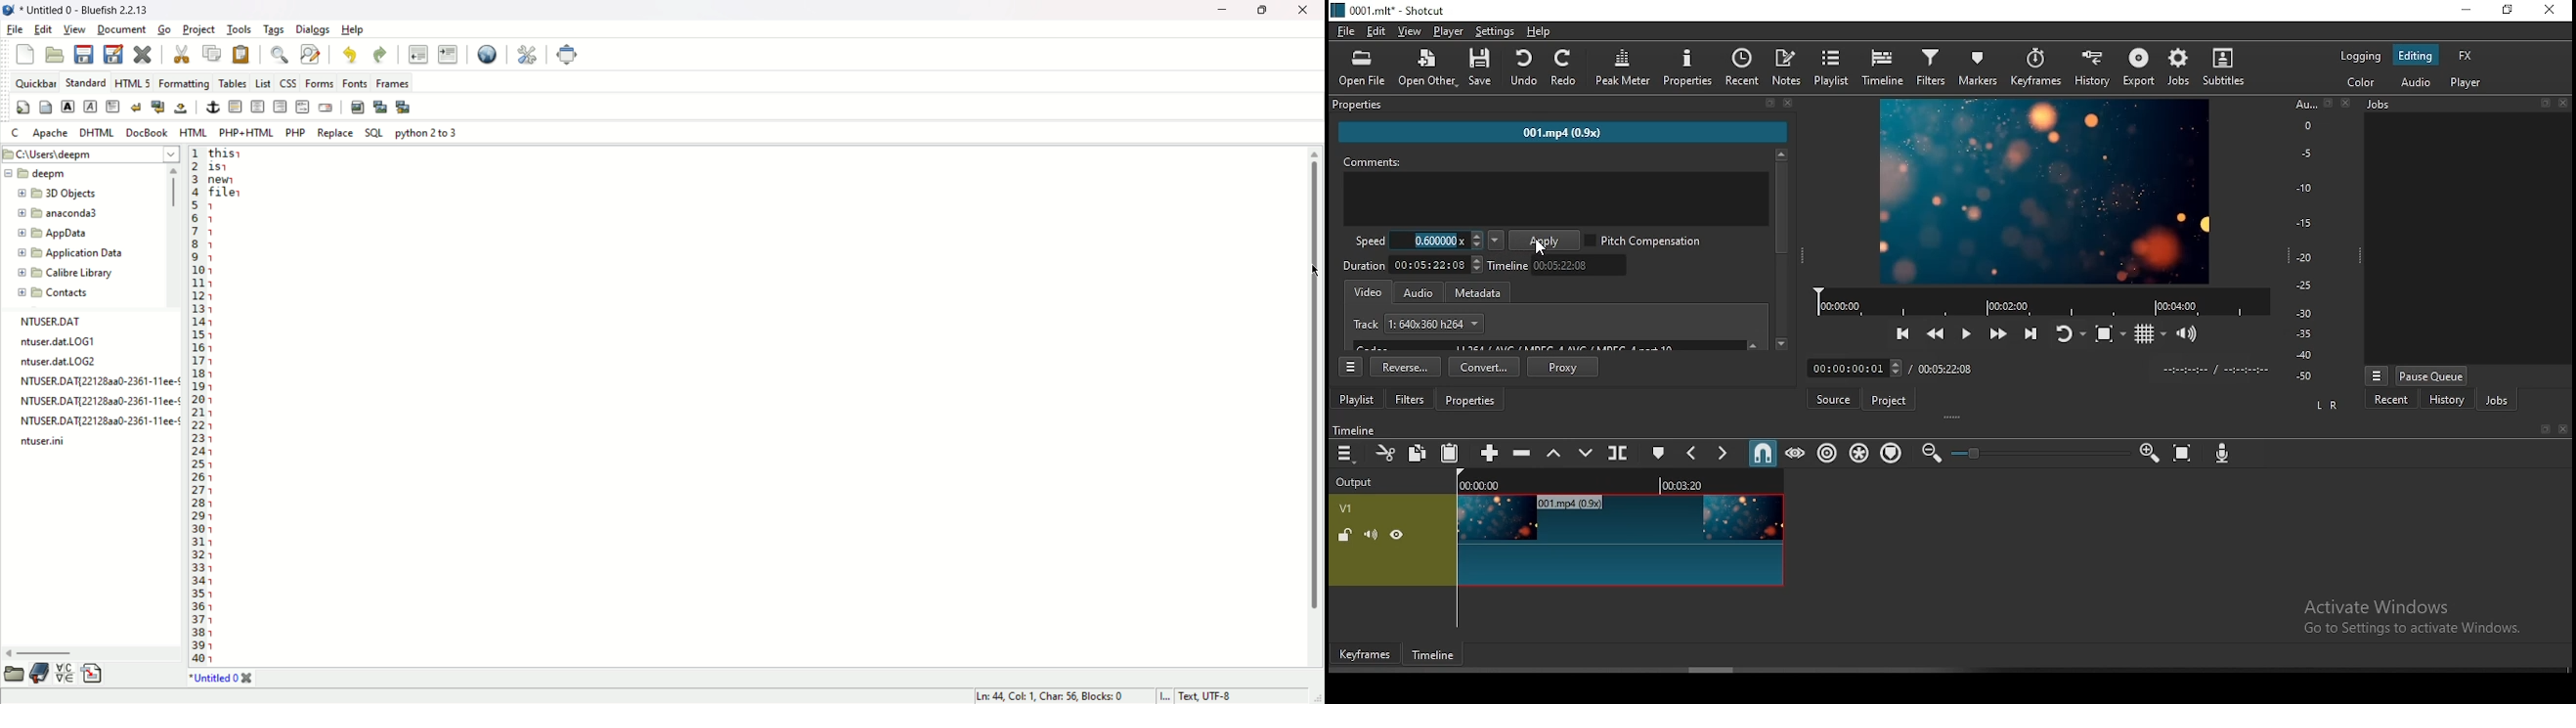 The height and width of the screenshot is (728, 2576). What do you see at coordinates (1740, 67) in the screenshot?
I see `recent` at bounding box center [1740, 67].